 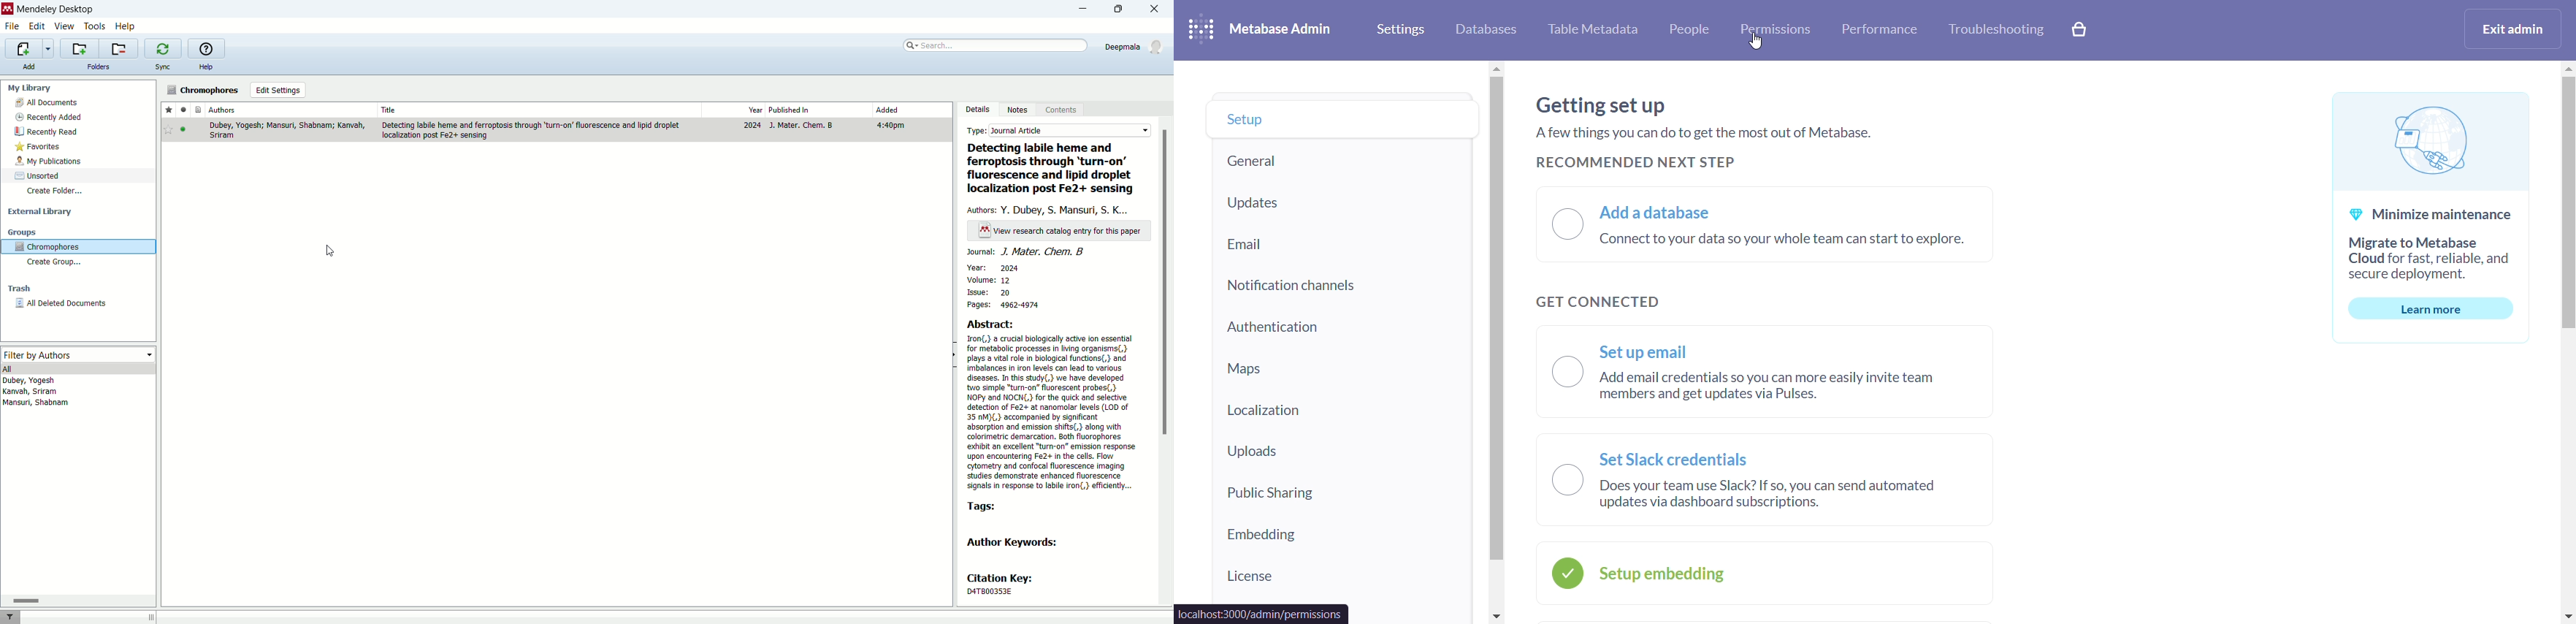 I want to click on search, so click(x=997, y=44).